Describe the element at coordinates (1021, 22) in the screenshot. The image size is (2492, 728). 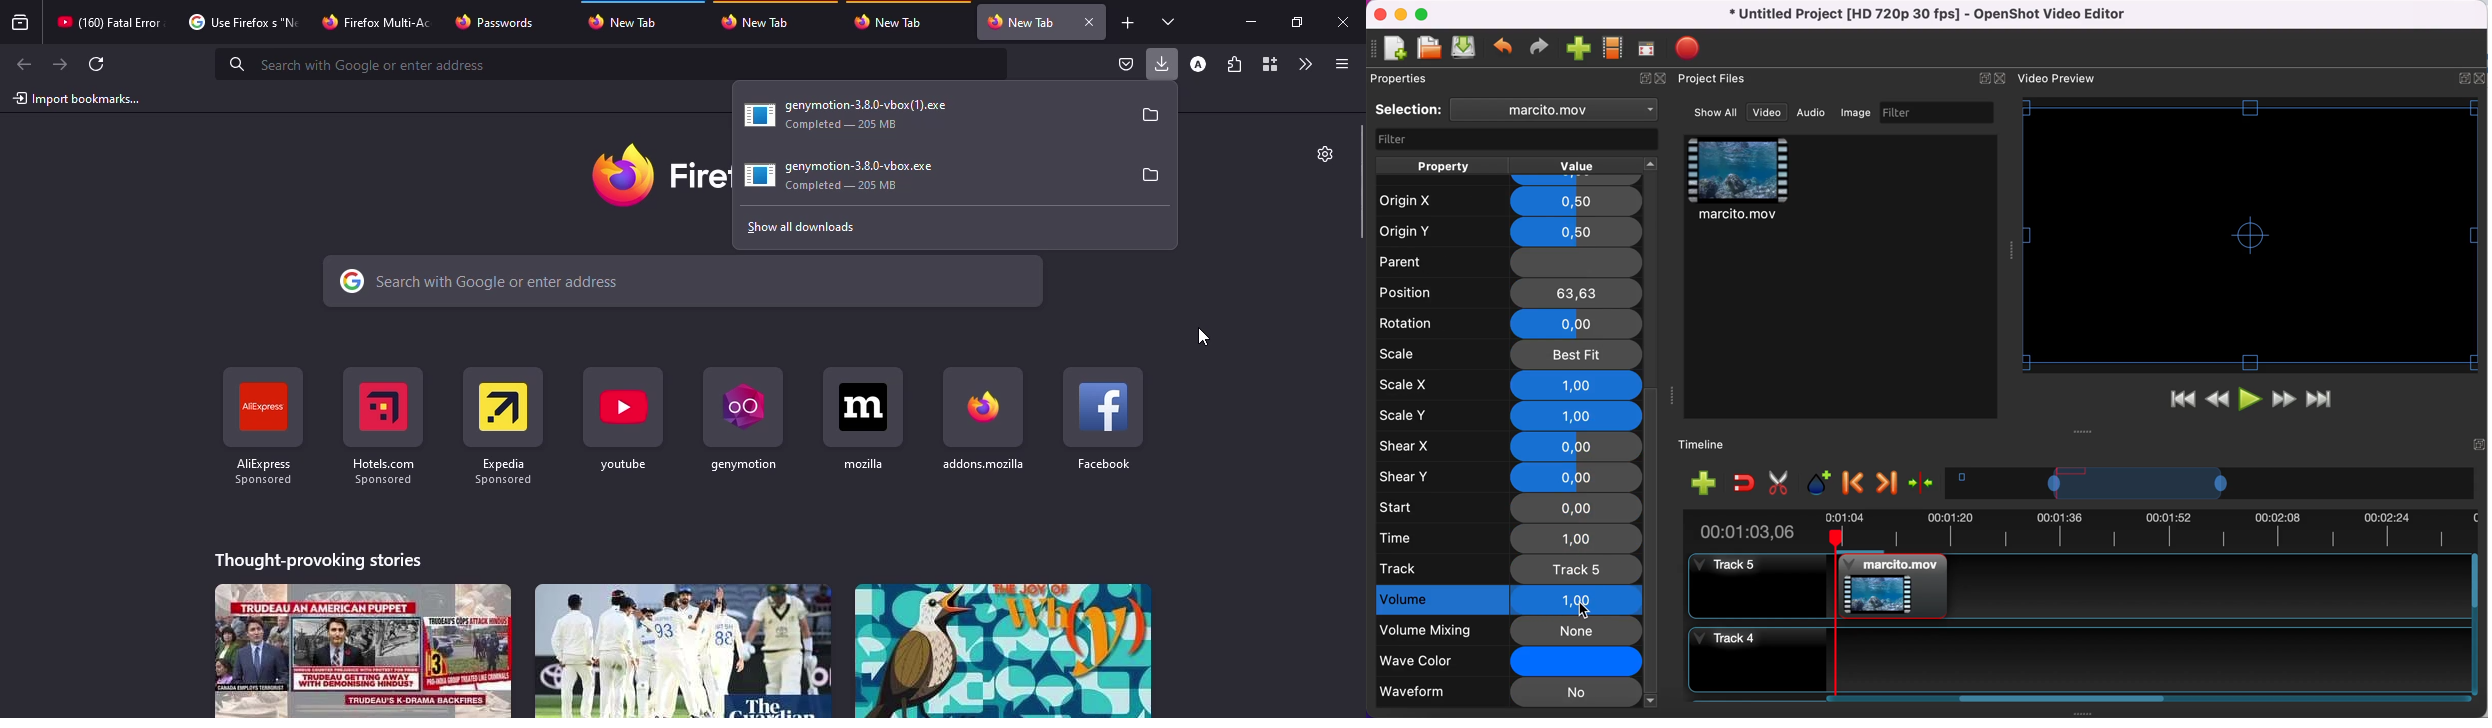
I see `tab` at that location.